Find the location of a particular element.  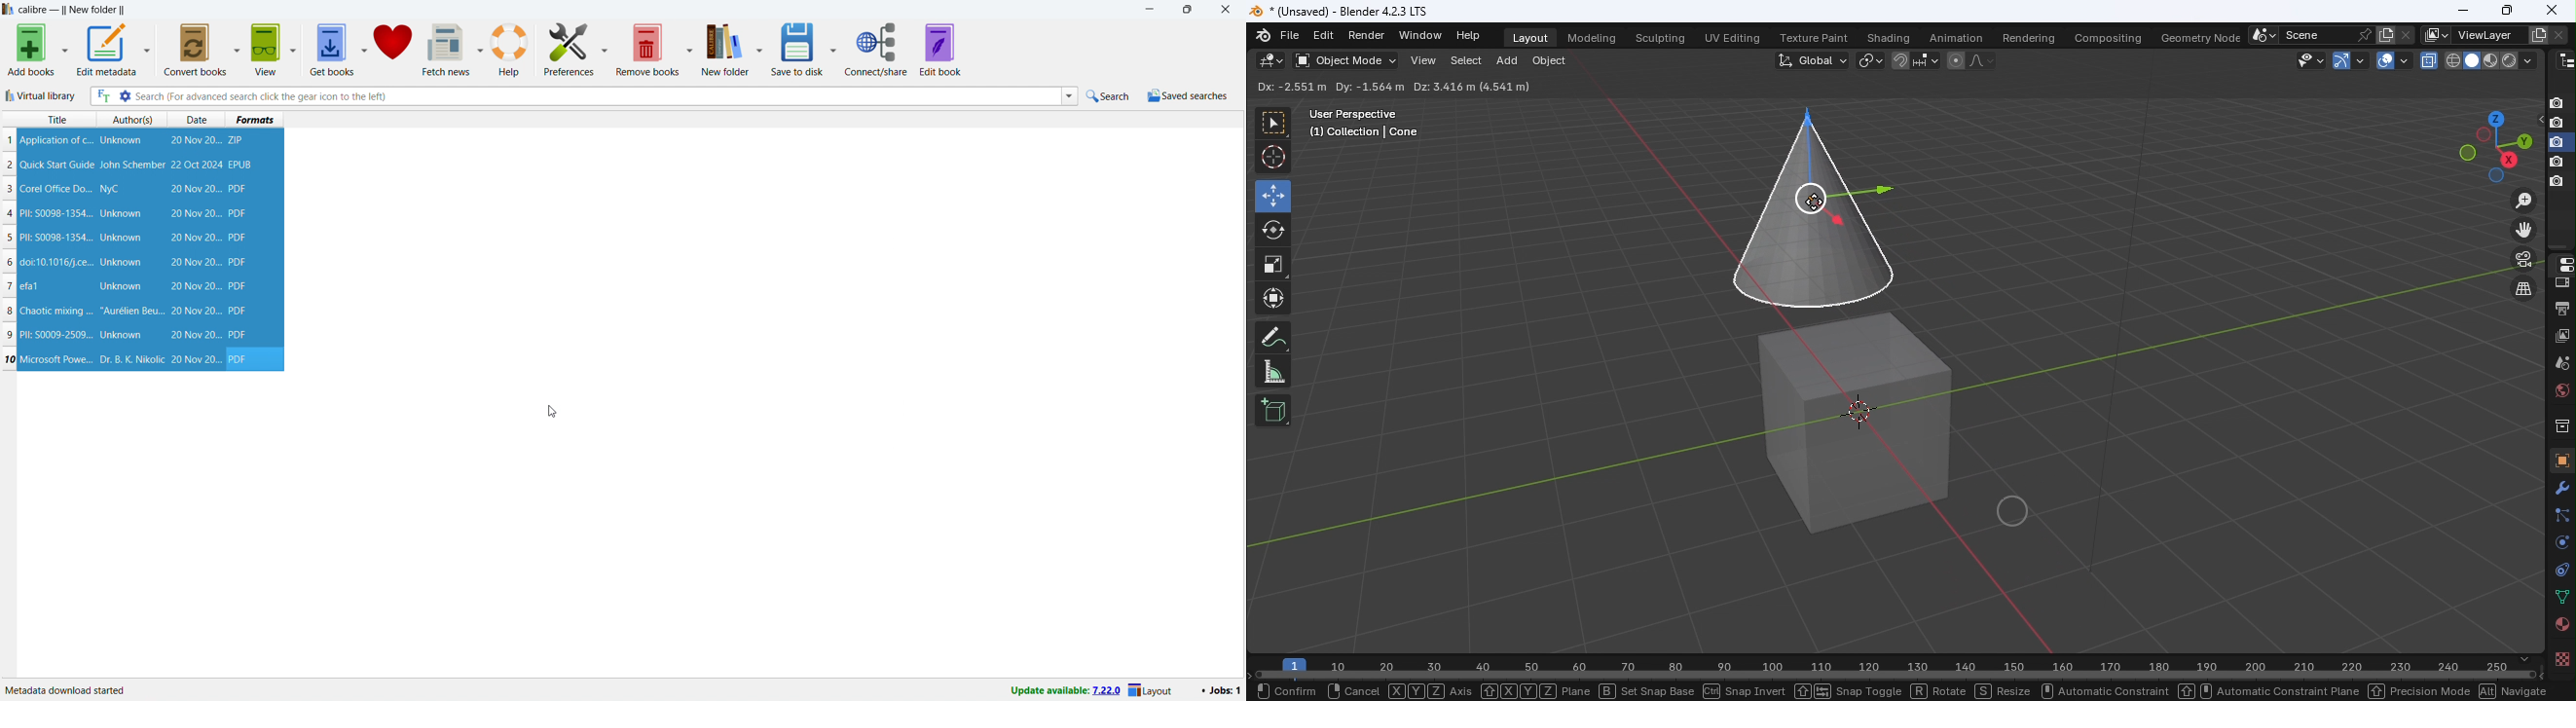

layout is located at coordinates (1154, 689).